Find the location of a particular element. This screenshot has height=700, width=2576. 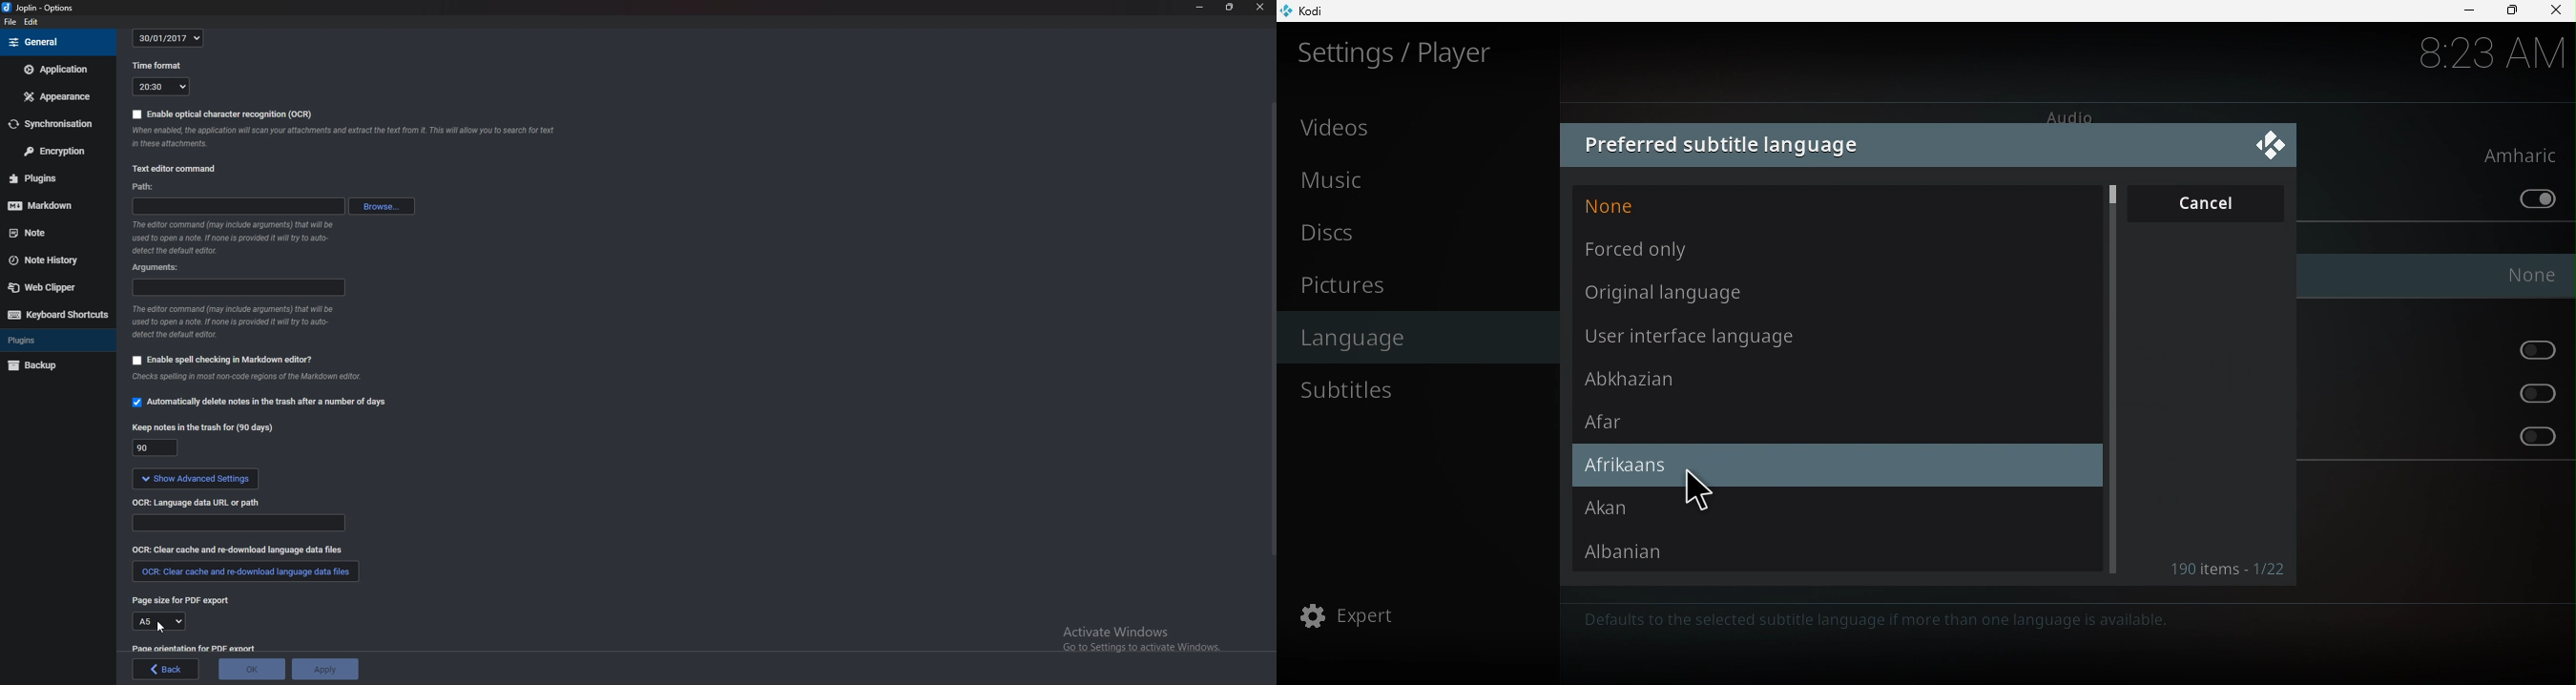

Language data is located at coordinates (240, 523).